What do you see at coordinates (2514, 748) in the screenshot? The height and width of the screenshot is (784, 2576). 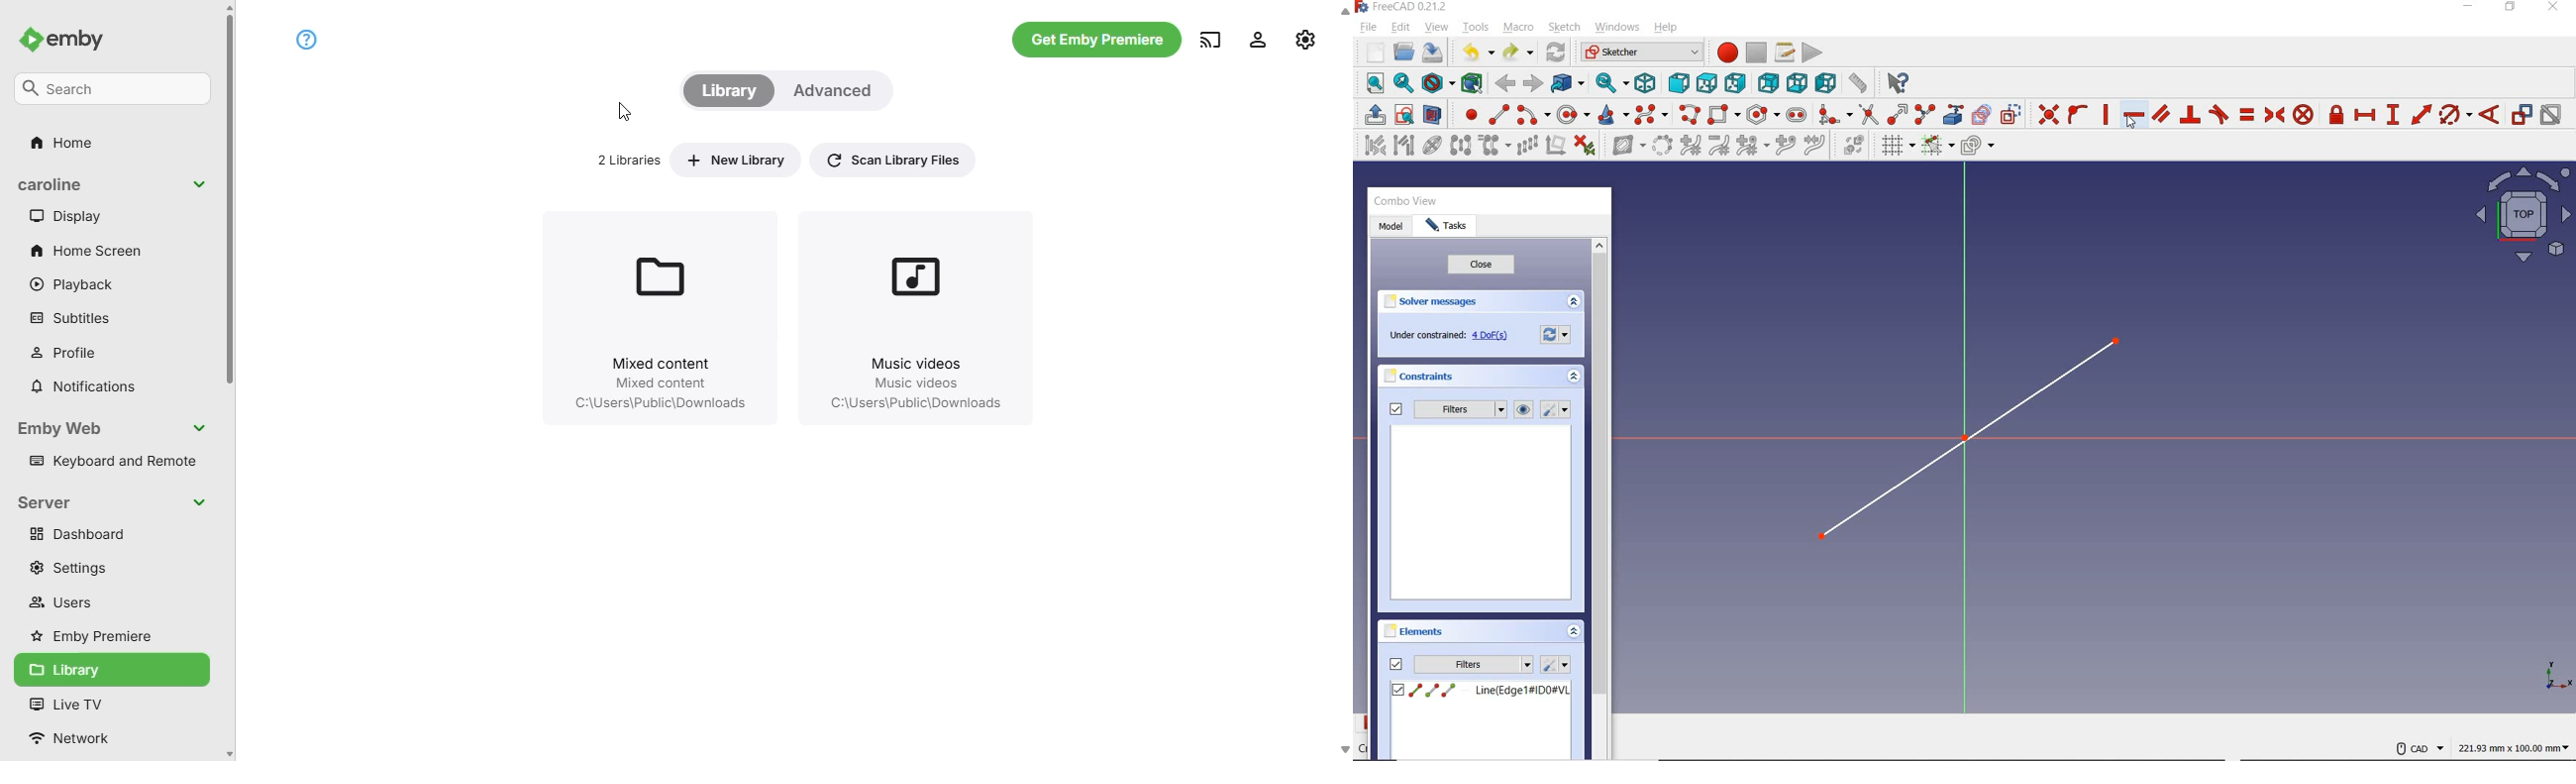 I see `measurement` at bounding box center [2514, 748].